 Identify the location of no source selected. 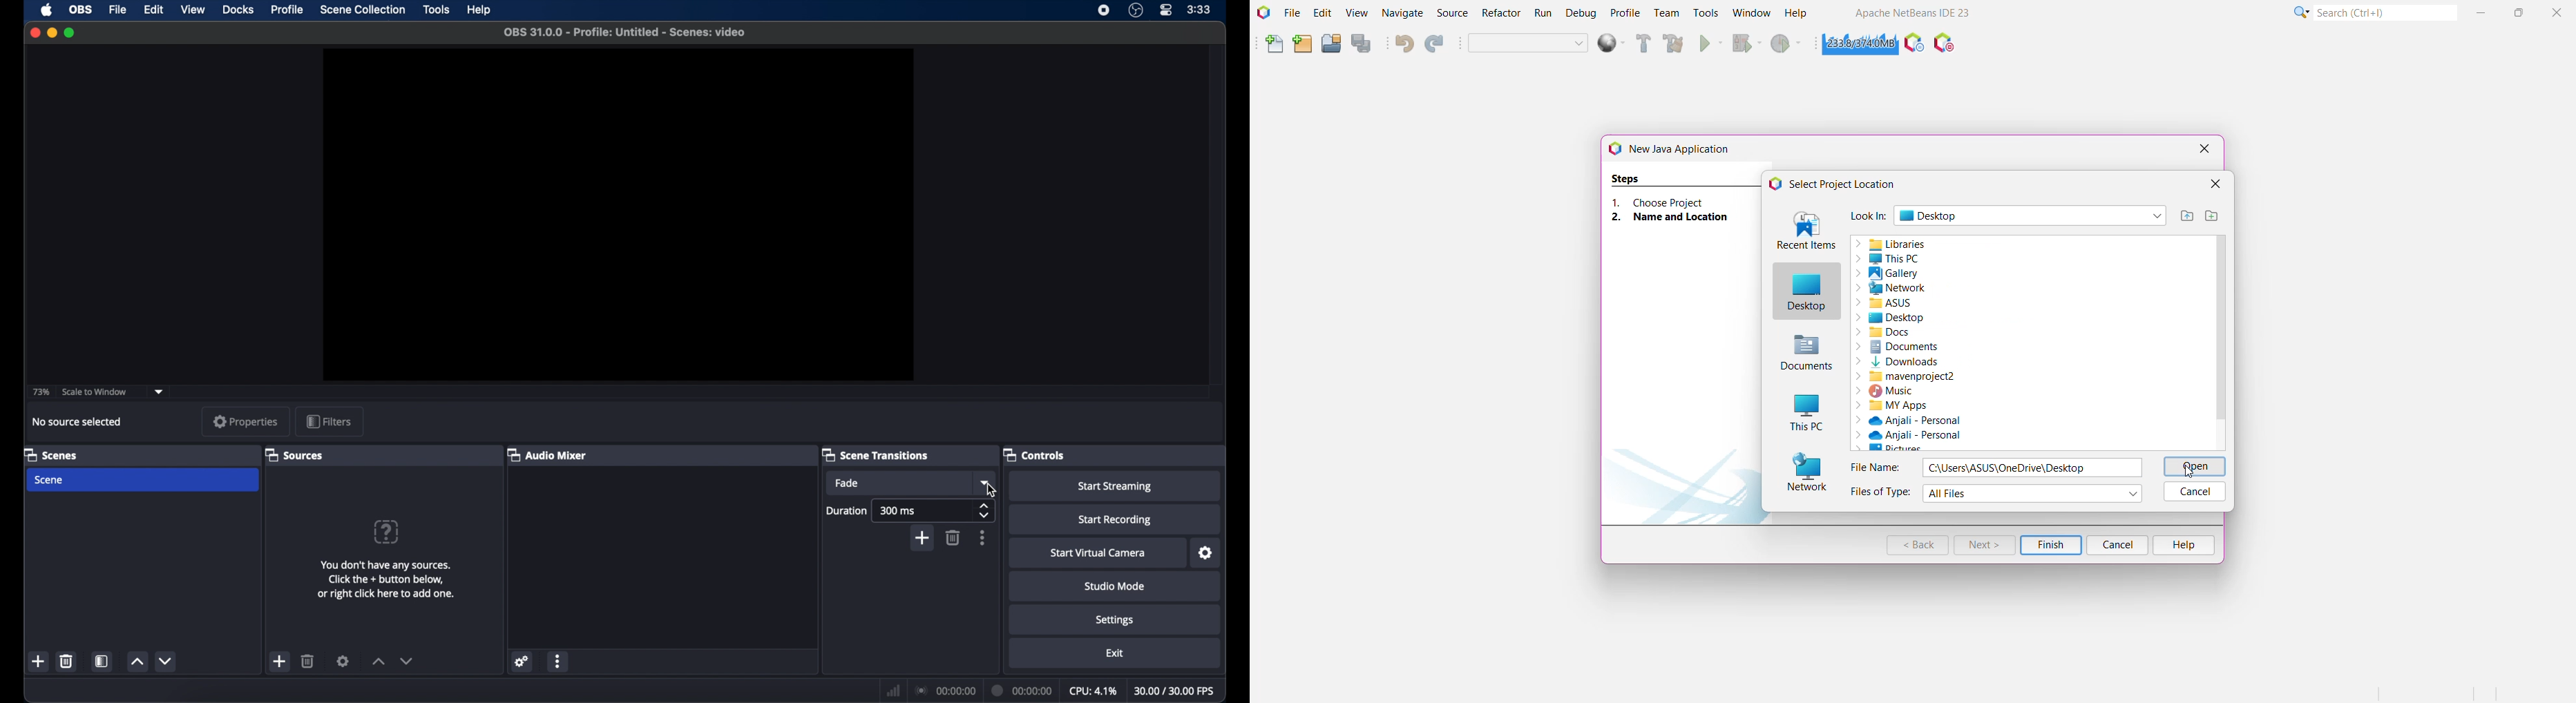
(77, 421).